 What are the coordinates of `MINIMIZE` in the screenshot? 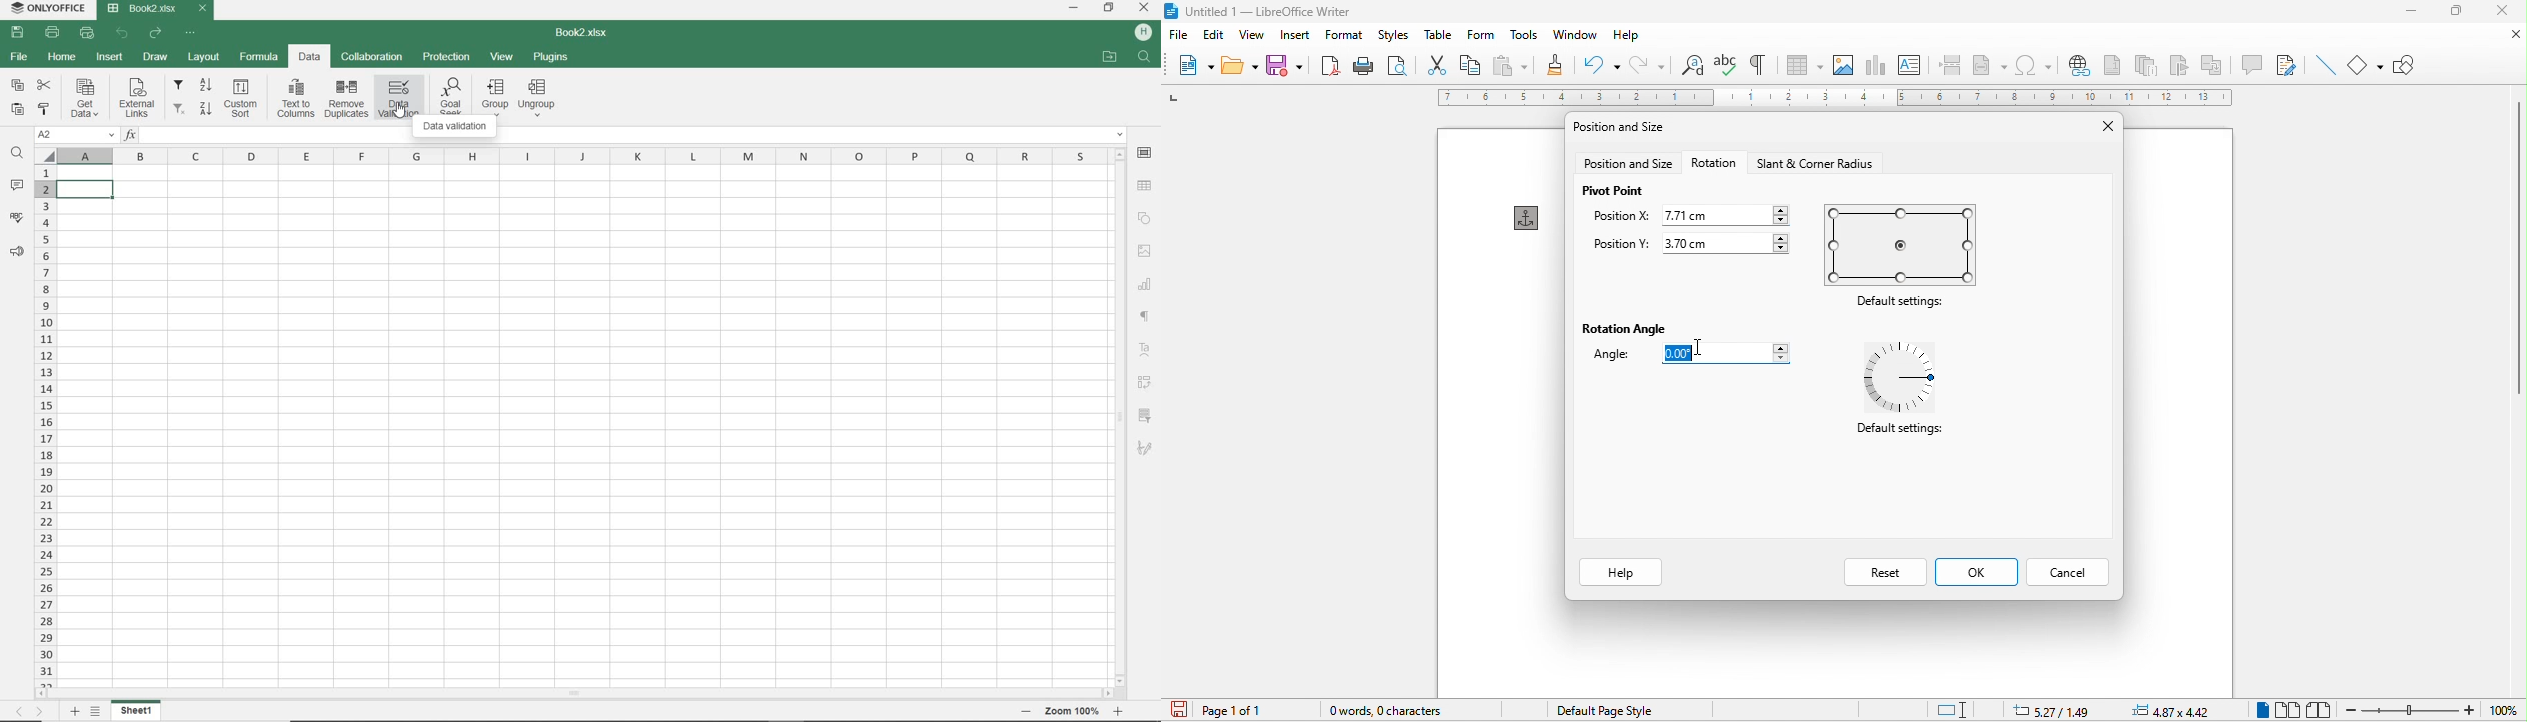 It's located at (1073, 7).